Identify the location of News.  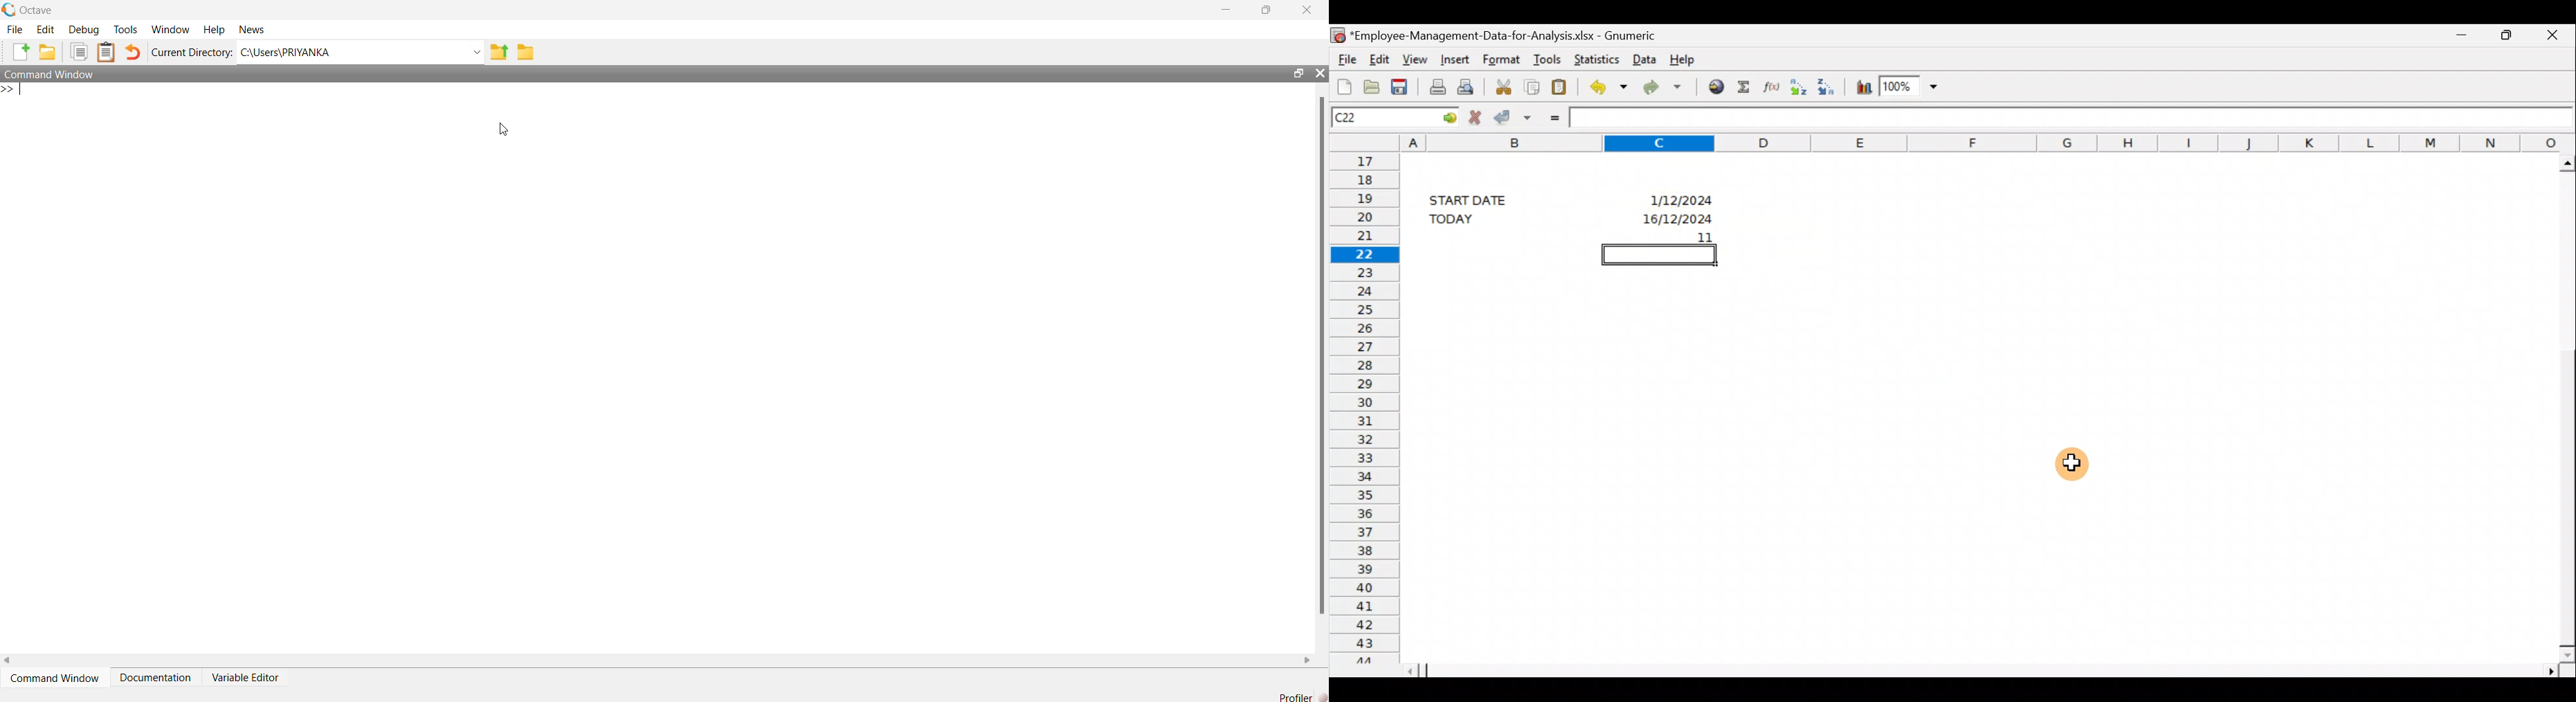
(251, 29).